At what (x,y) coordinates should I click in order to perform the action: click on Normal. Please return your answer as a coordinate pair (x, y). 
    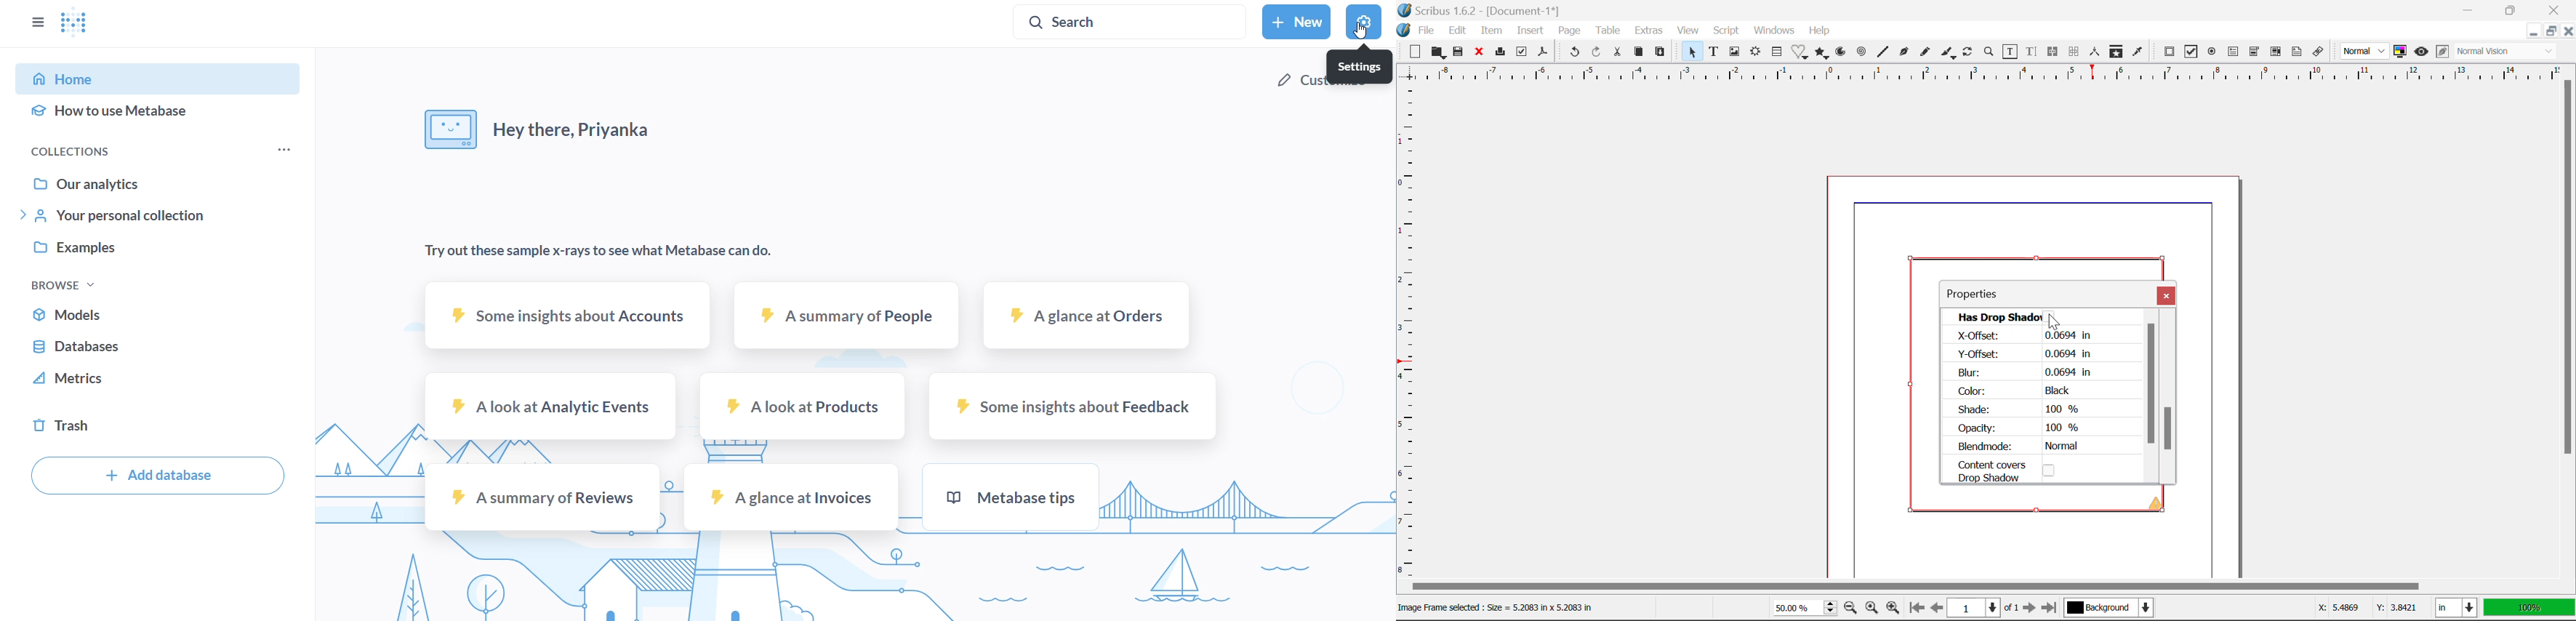
    Looking at the image, I should click on (2365, 51).